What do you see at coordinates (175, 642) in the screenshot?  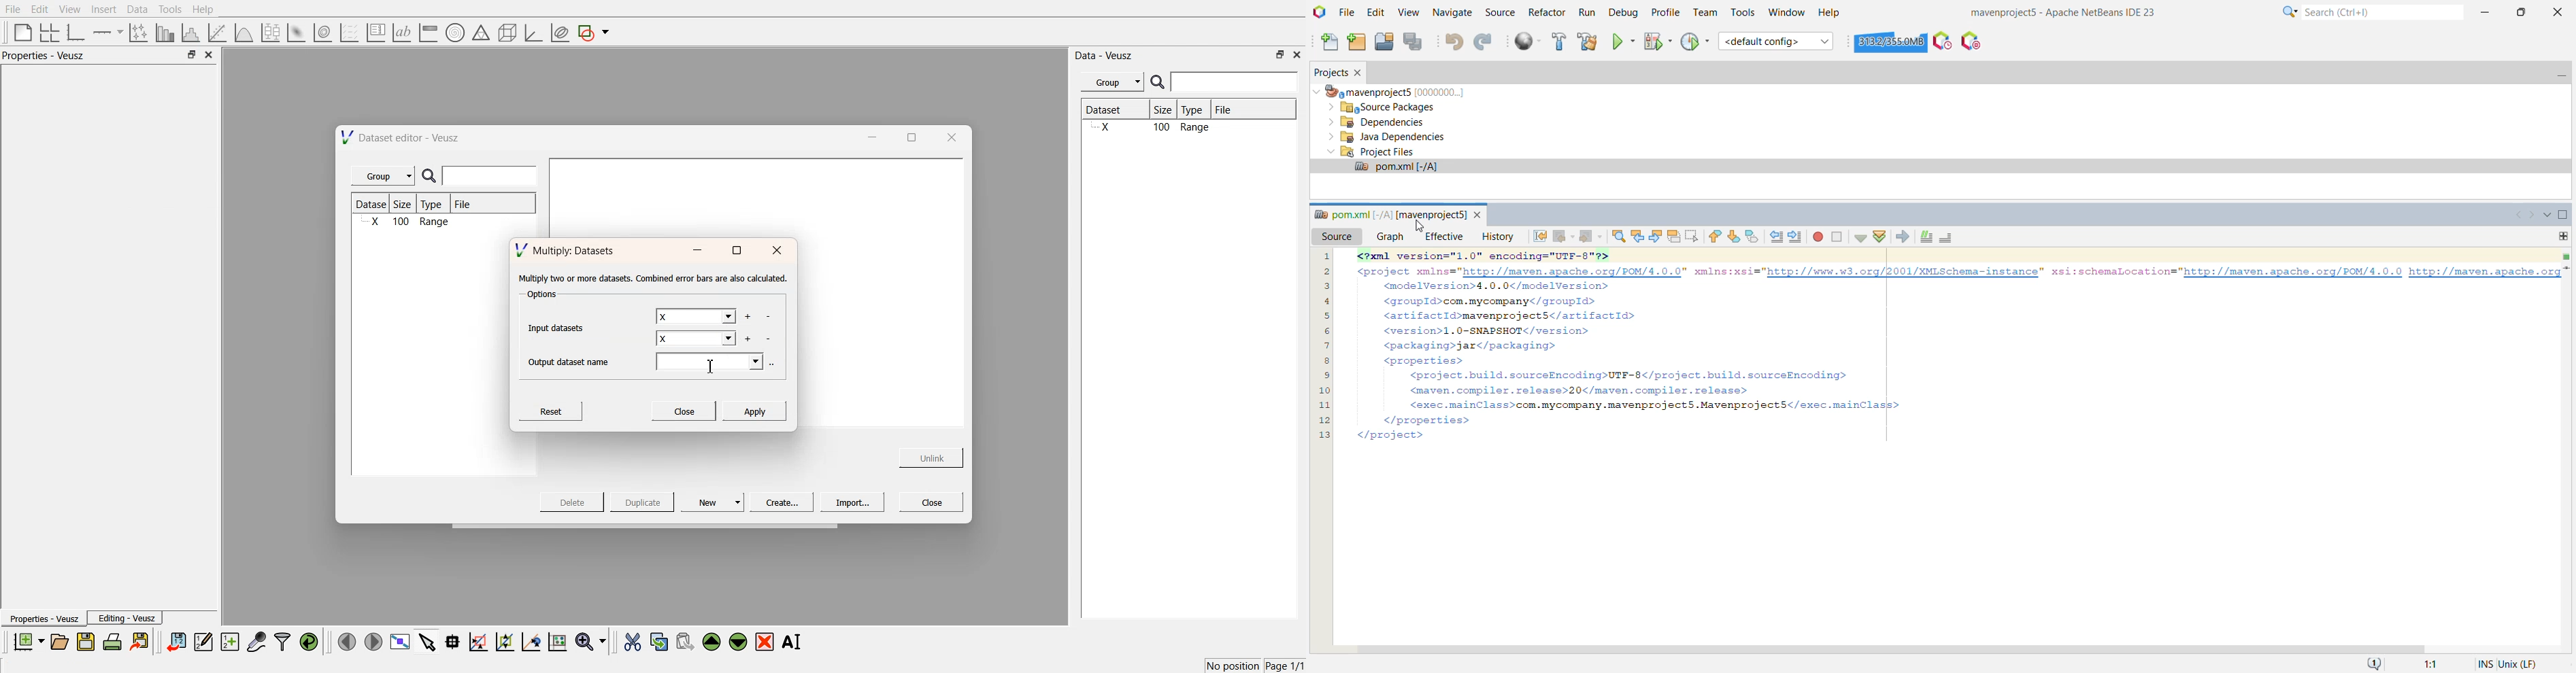 I see `import data sets` at bounding box center [175, 642].